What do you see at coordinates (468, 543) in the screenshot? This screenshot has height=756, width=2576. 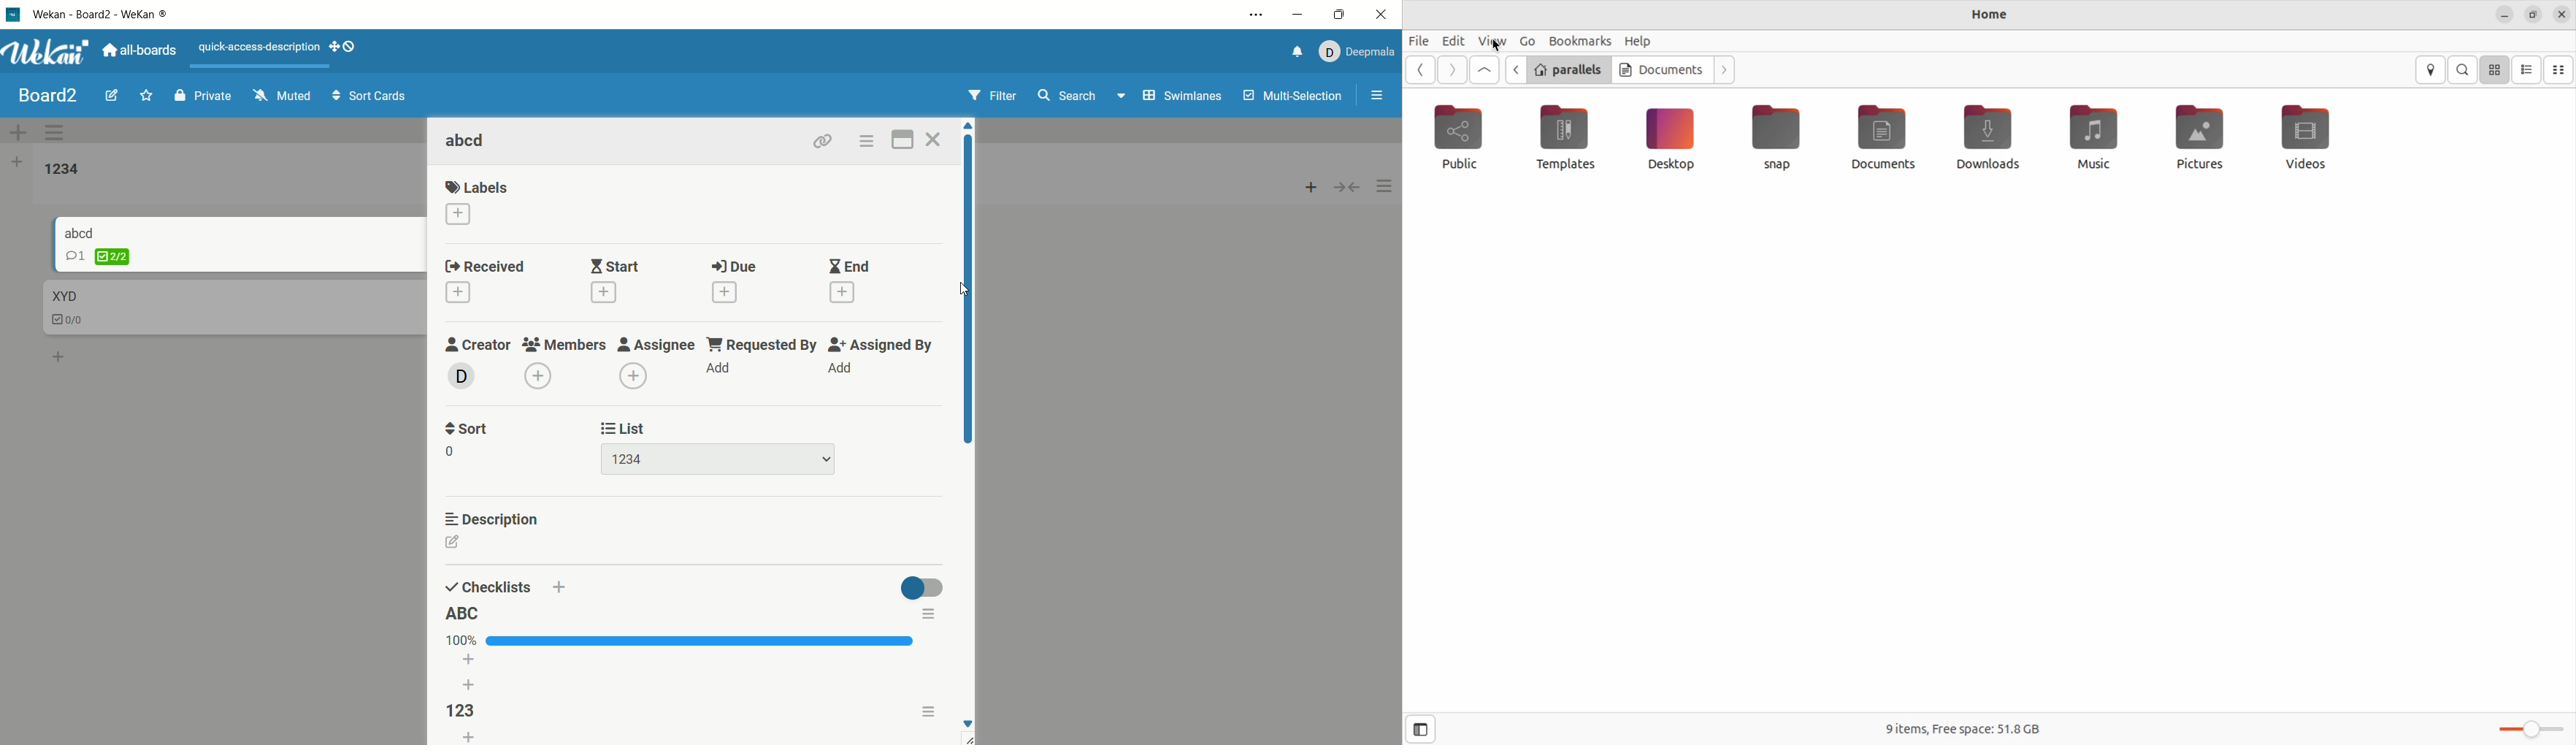 I see `edit` at bounding box center [468, 543].